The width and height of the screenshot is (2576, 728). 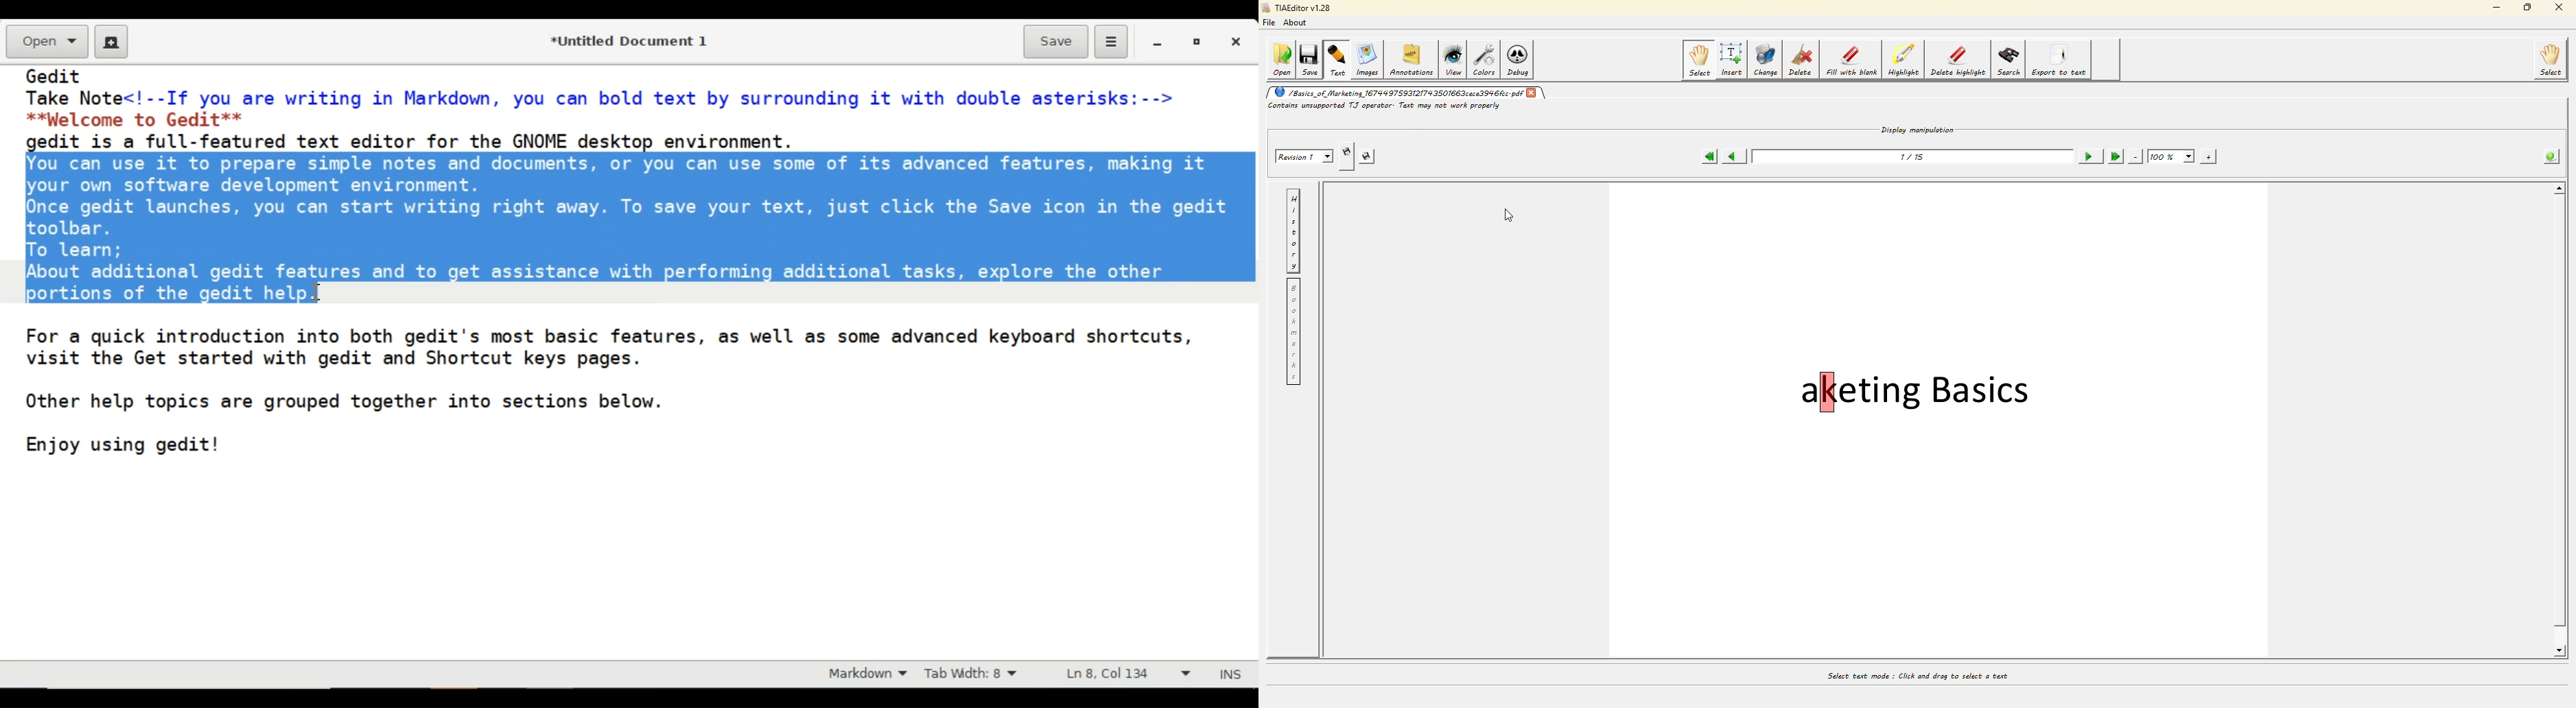 What do you see at coordinates (1056, 41) in the screenshot?
I see `Save` at bounding box center [1056, 41].